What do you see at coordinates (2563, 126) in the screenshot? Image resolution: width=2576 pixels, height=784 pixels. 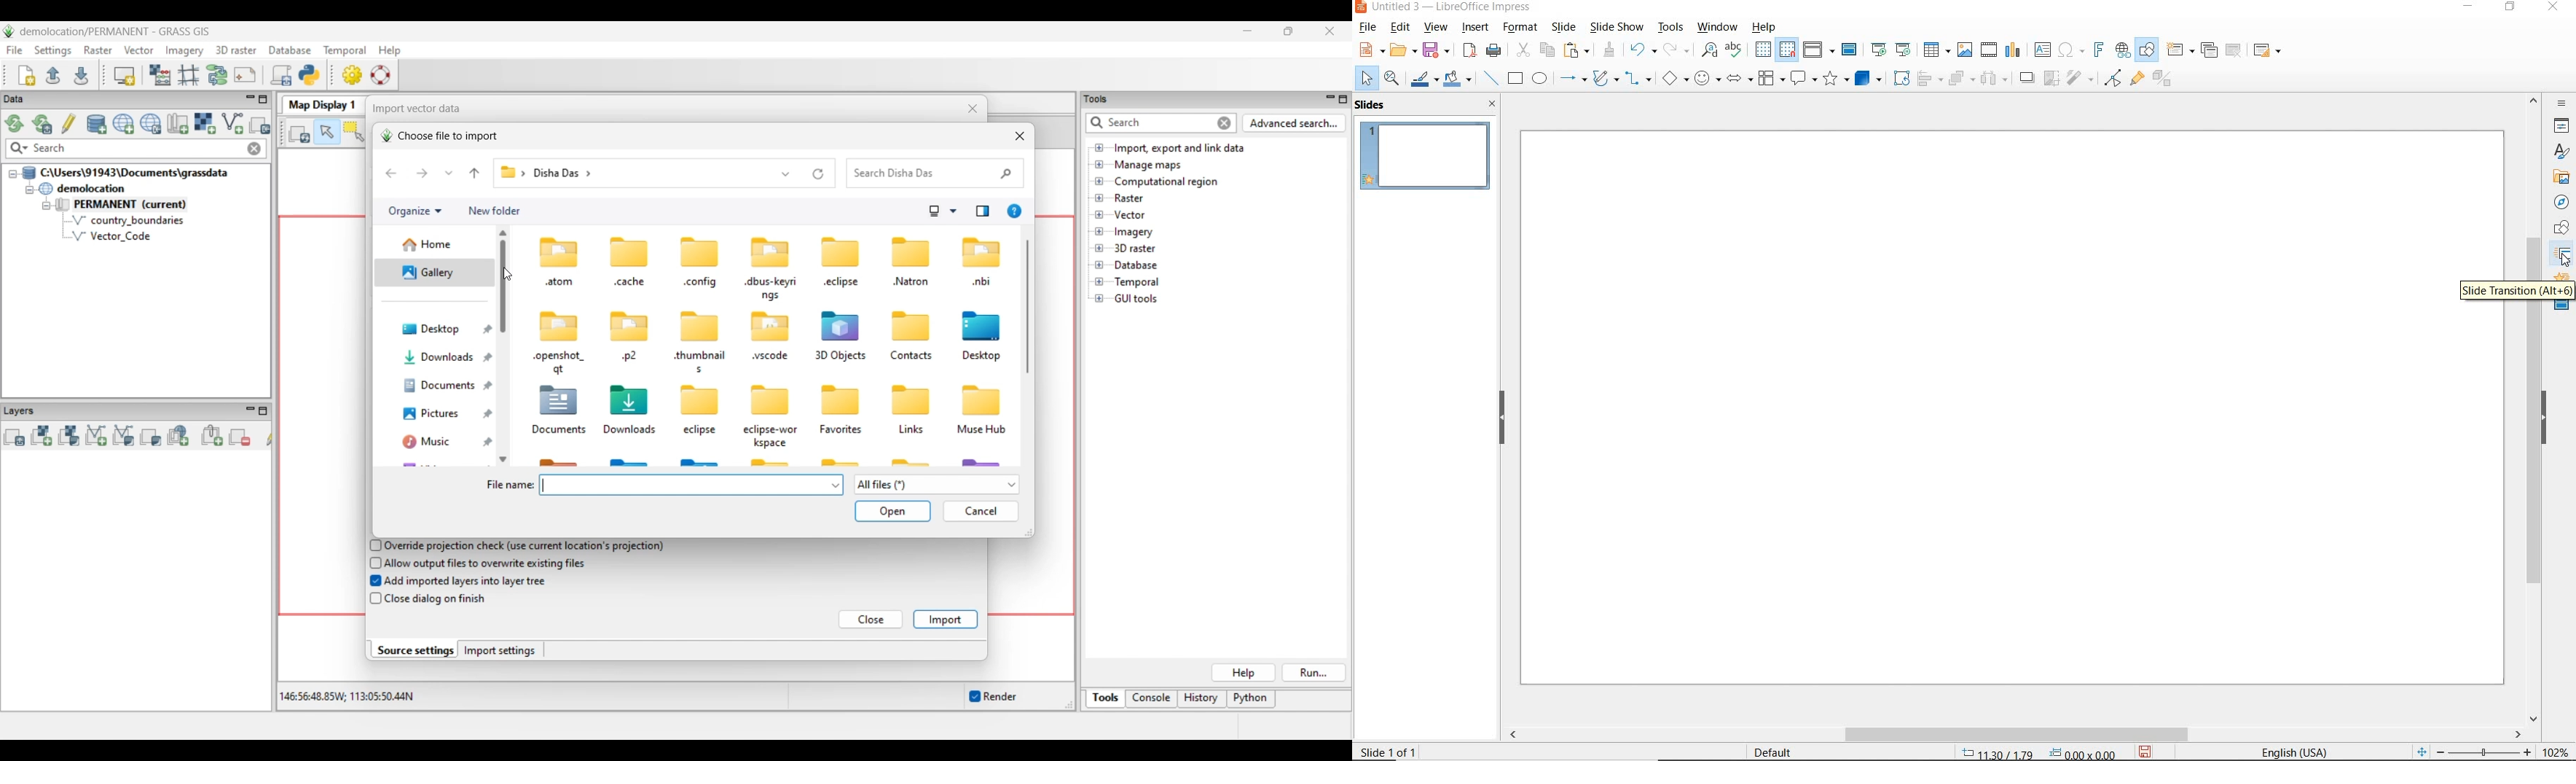 I see `PROPERTIES` at bounding box center [2563, 126].